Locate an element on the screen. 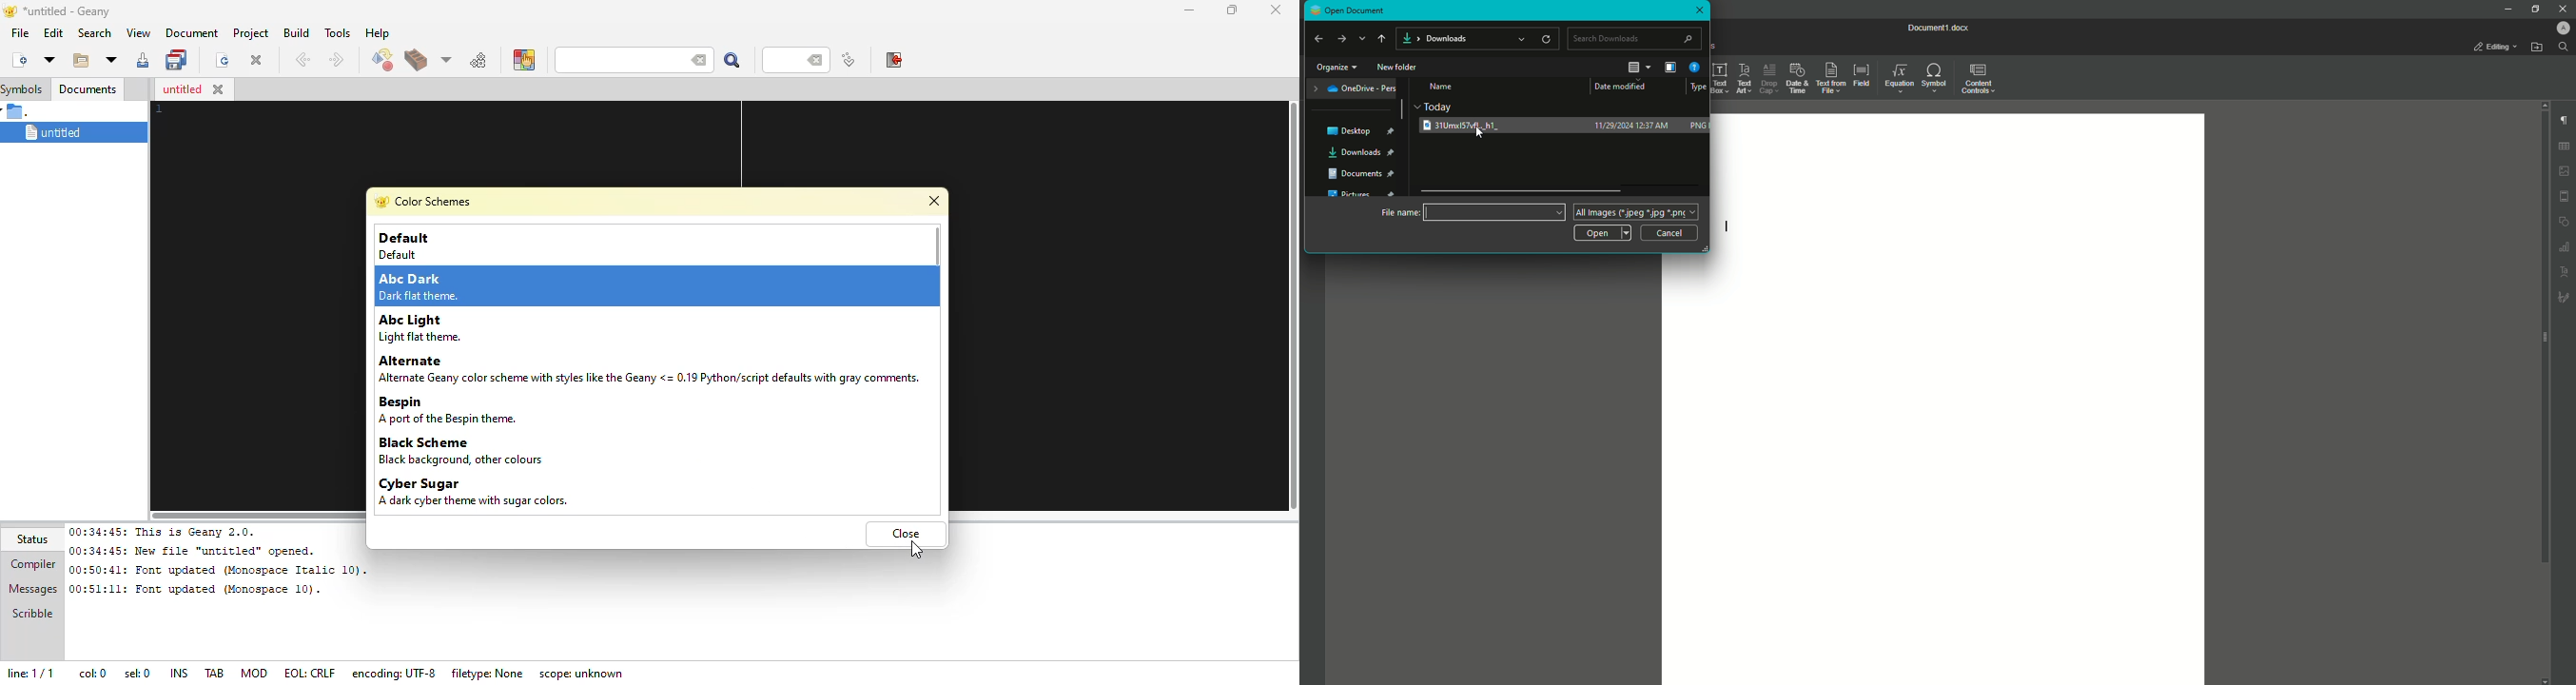 The width and height of the screenshot is (2576, 700). Date and Time is located at coordinates (1796, 78).